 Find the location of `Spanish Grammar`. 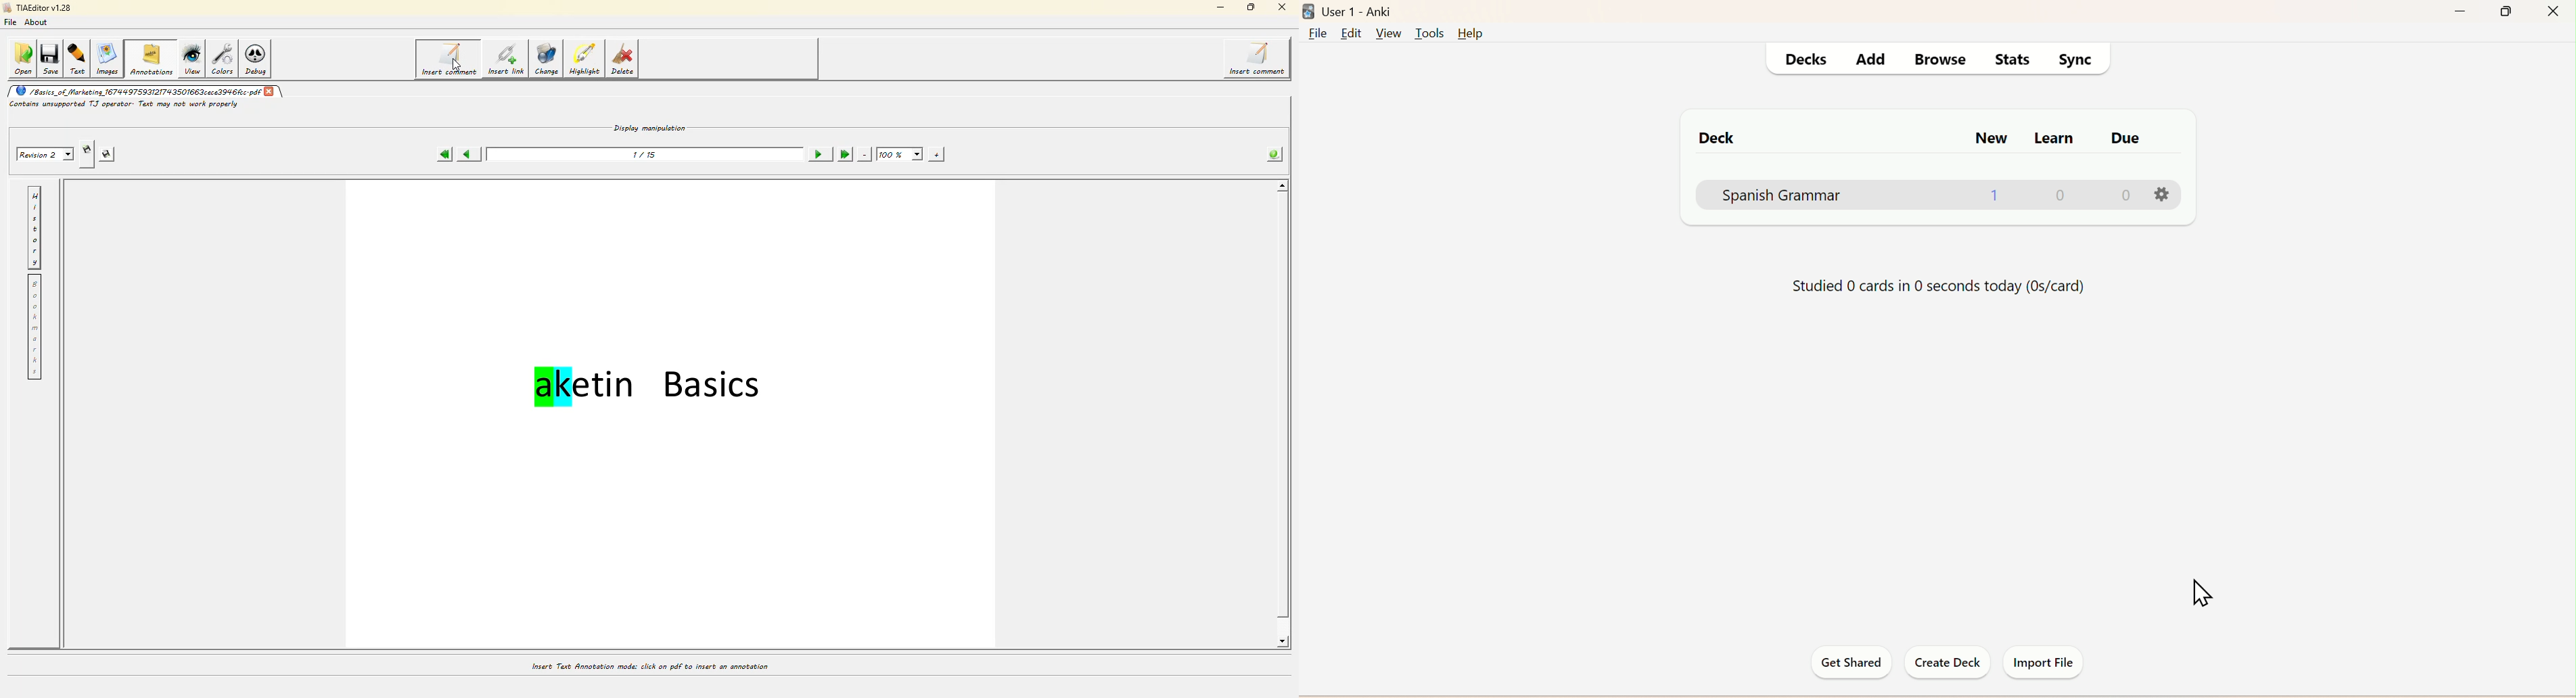

Spanish Grammar is located at coordinates (1950, 196).